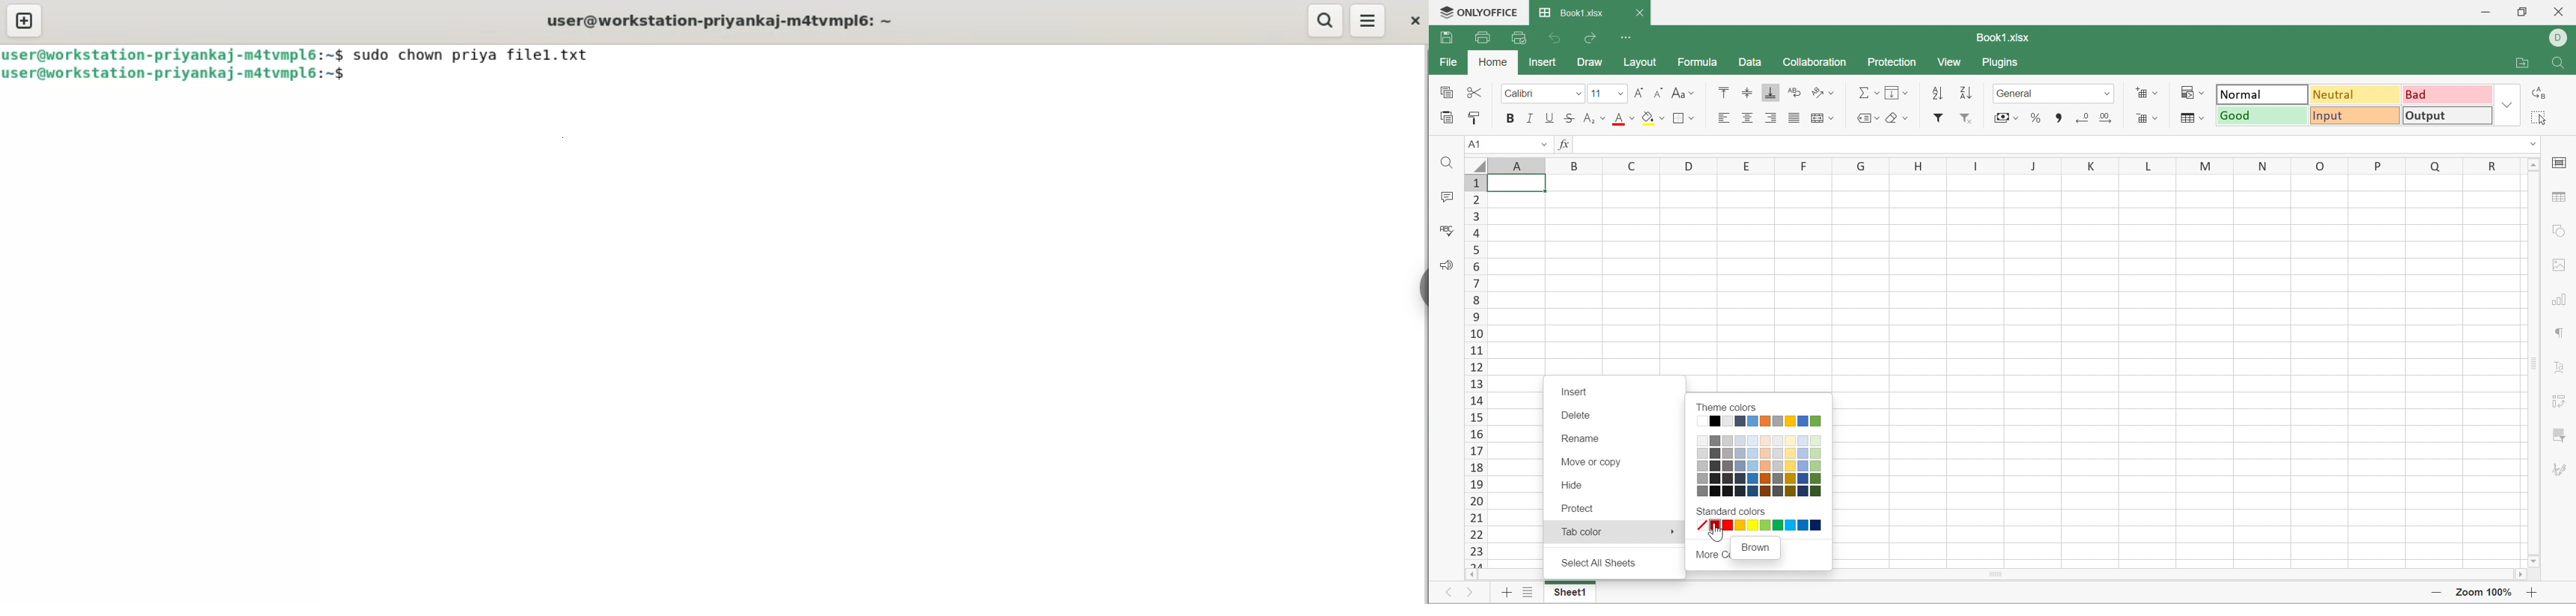 The width and height of the screenshot is (2576, 616). Describe the element at coordinates (1475, 117) in the screenshot. I see `Copy style` at that location.